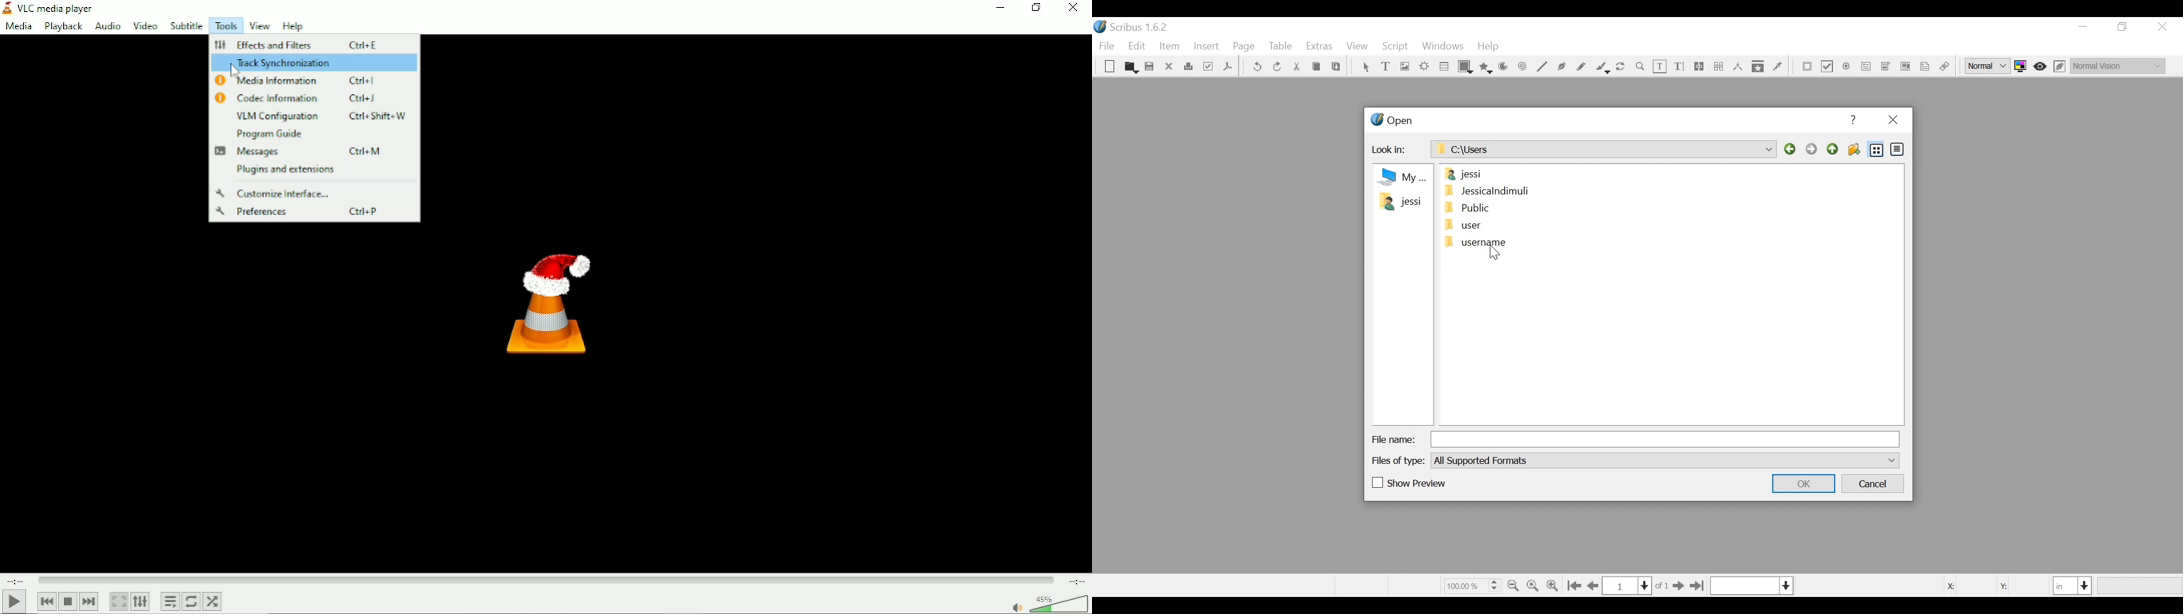 The width and height of the screenshot is (2184, 616). What do you see at coordinates (1667, 439) in the screenshot?
I see `File Name Field` at bounding box center [1667, 439].